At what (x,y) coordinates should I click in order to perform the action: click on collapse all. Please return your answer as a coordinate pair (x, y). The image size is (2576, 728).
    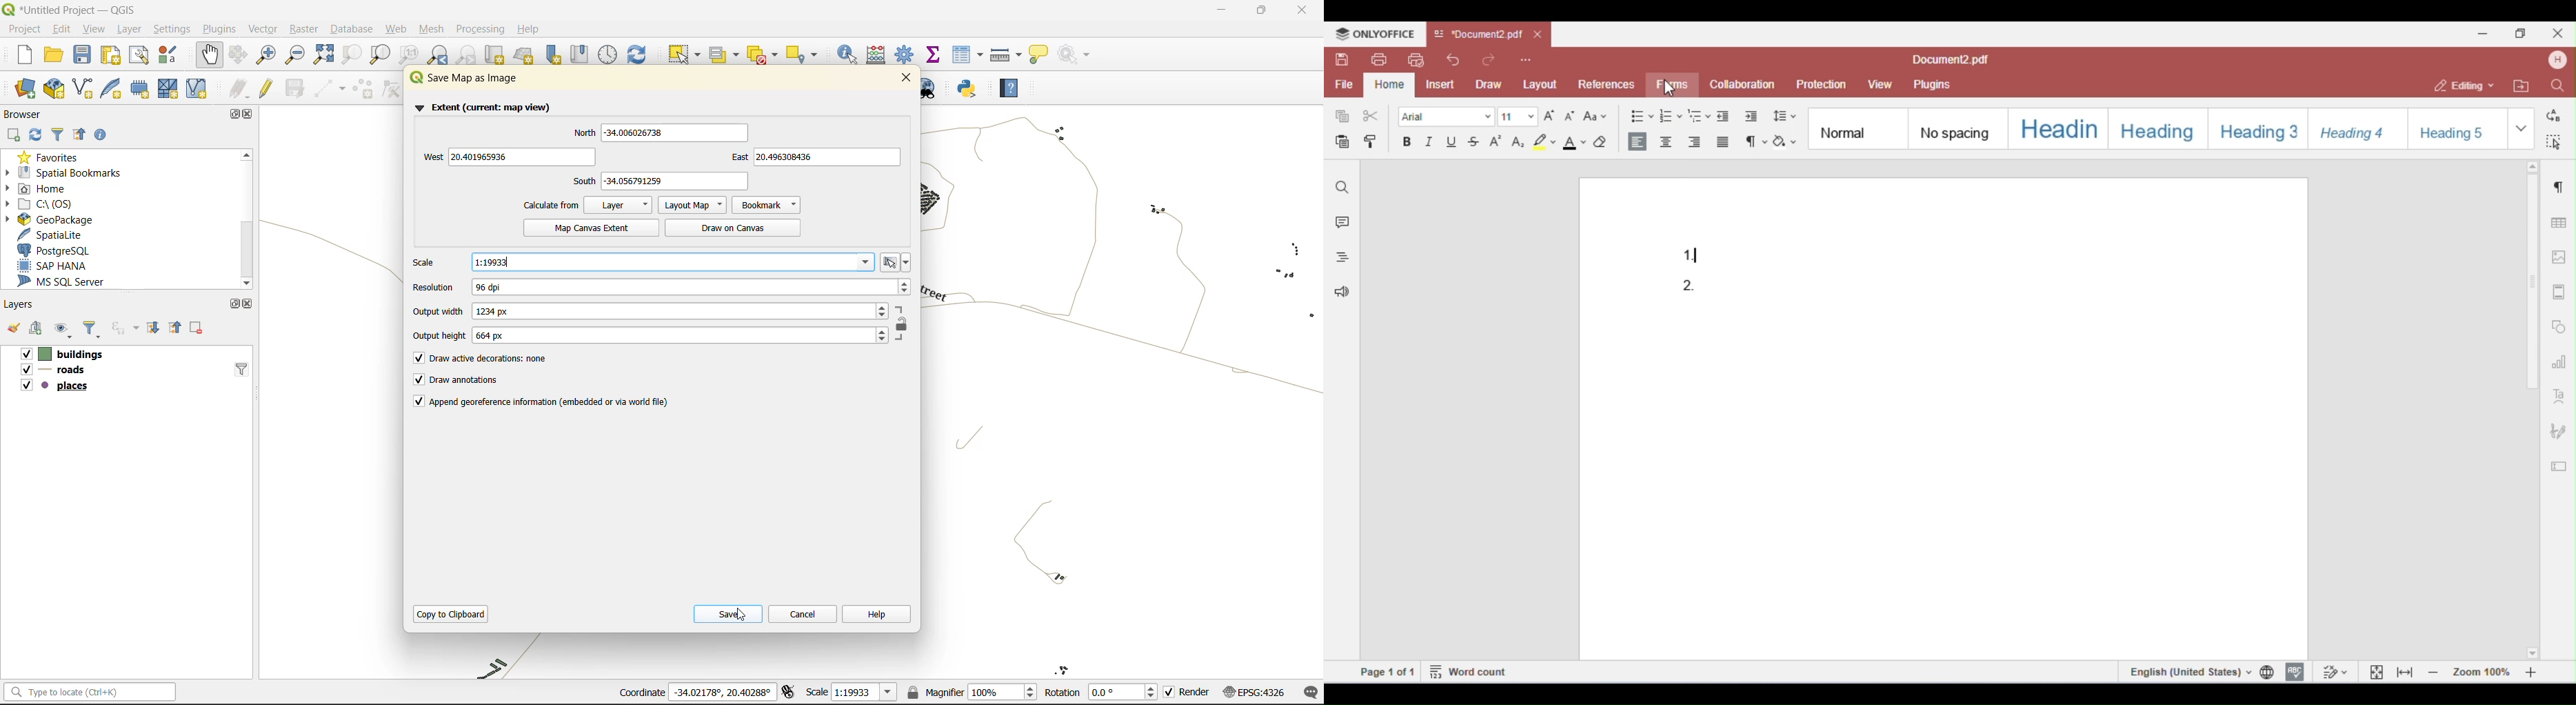
    Looking at the image, I should click on (174, 329).